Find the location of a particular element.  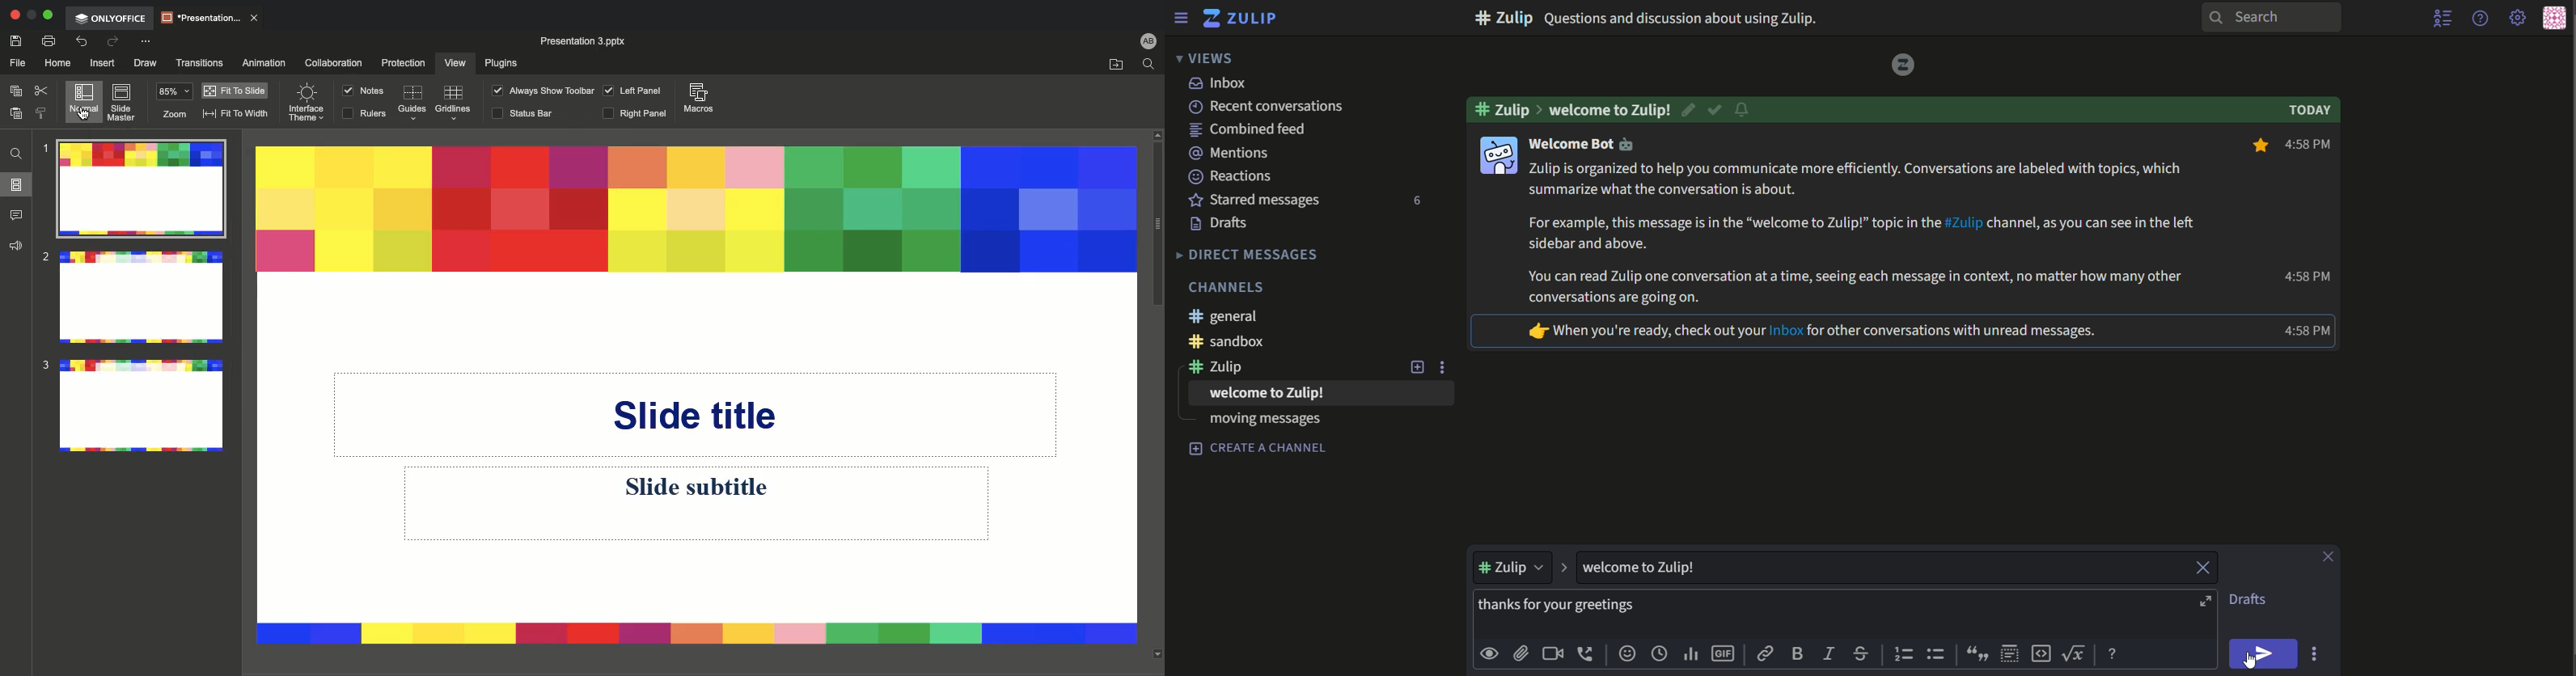

text is located at coordinates (1226, 369).